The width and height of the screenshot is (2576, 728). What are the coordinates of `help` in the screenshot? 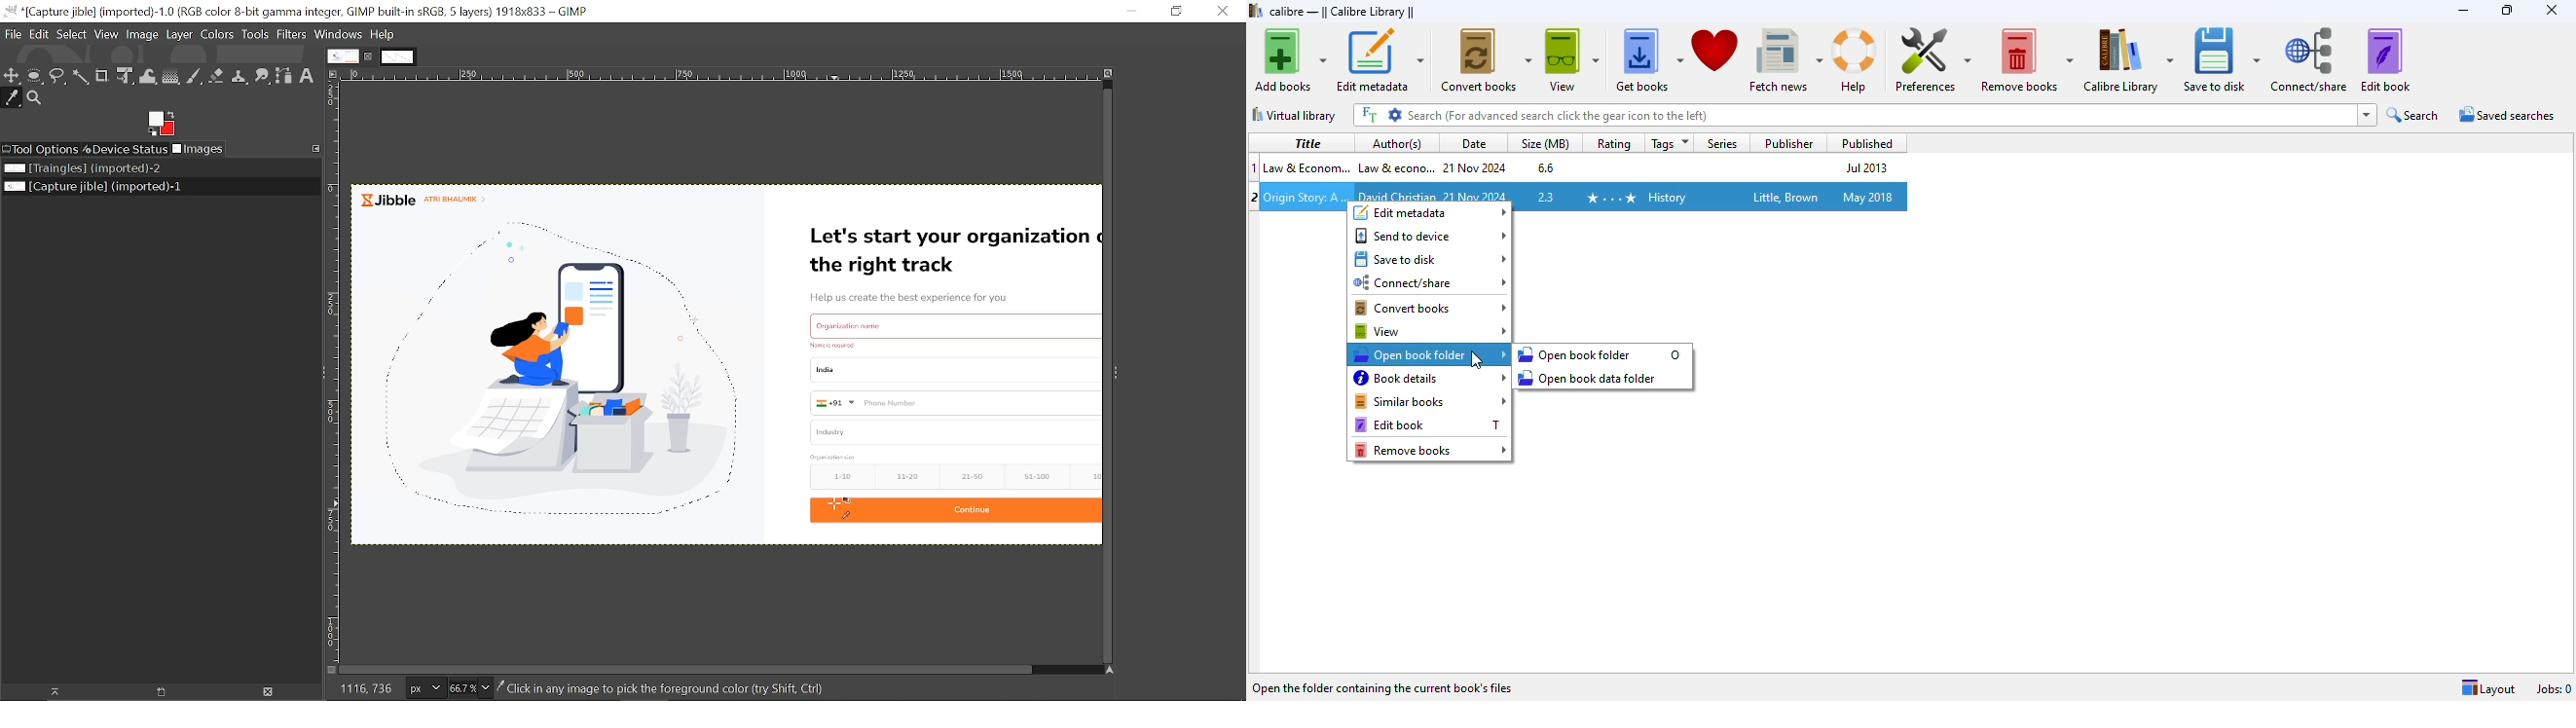 It's located at (1855, 60).